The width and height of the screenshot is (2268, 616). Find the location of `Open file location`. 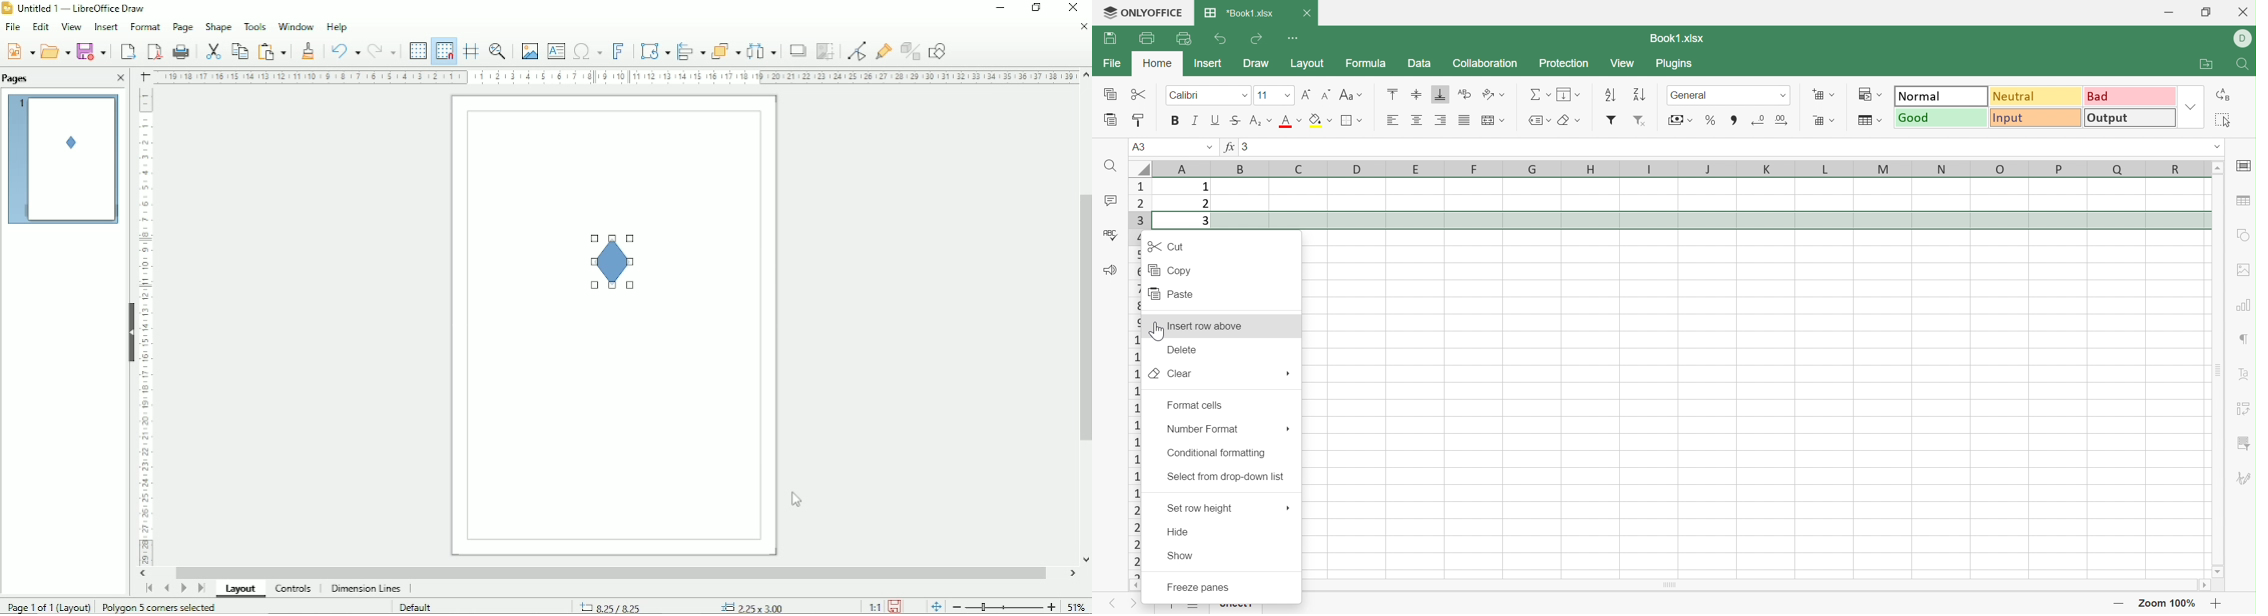

Open file location is located at coordinates (2205, 64).